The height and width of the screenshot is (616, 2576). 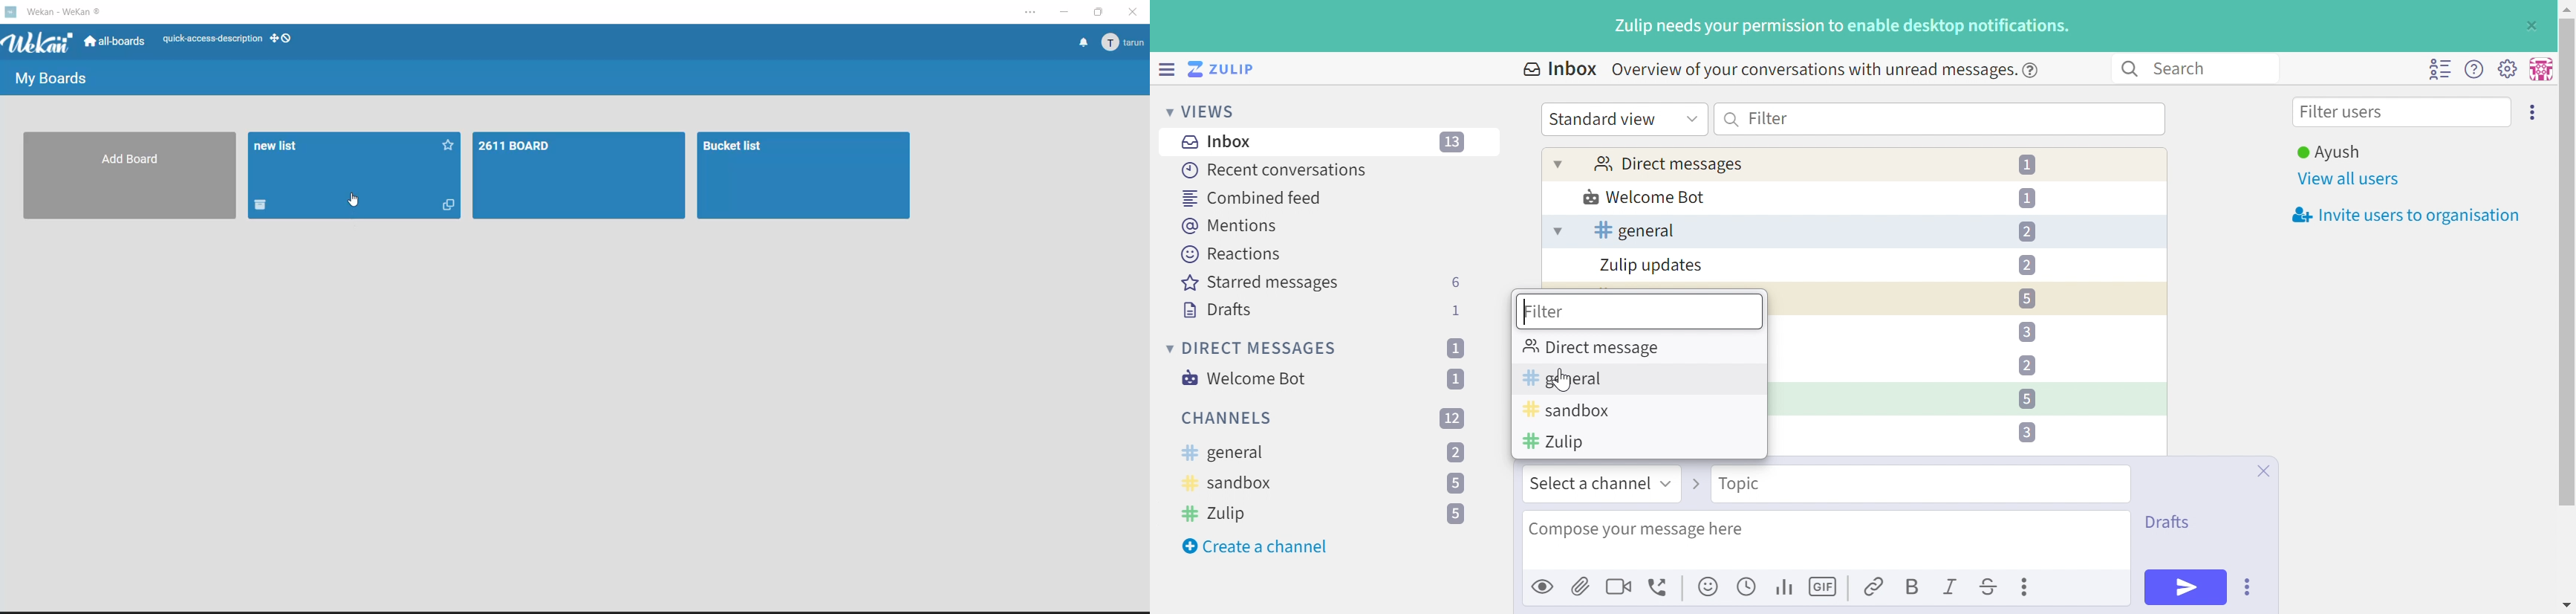 I want to click on cursor, so click(x=1563, y=381).